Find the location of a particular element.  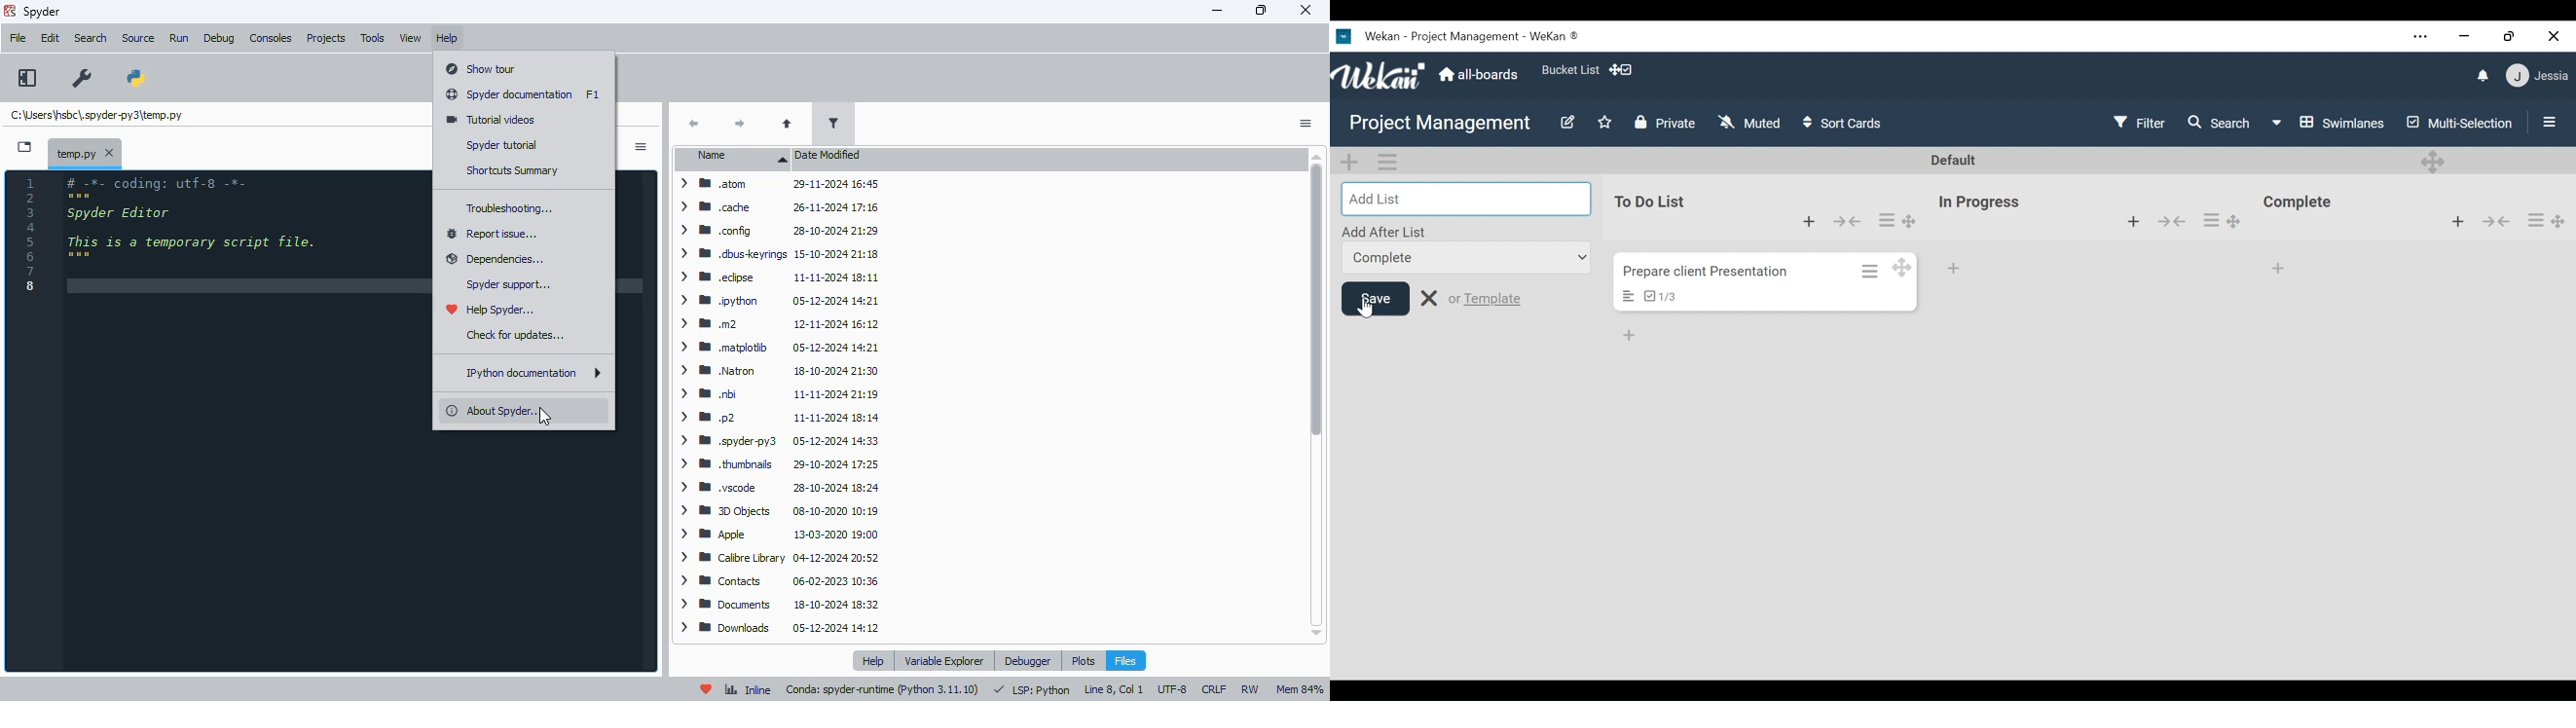

show tour is located at coordinates (482, 69).